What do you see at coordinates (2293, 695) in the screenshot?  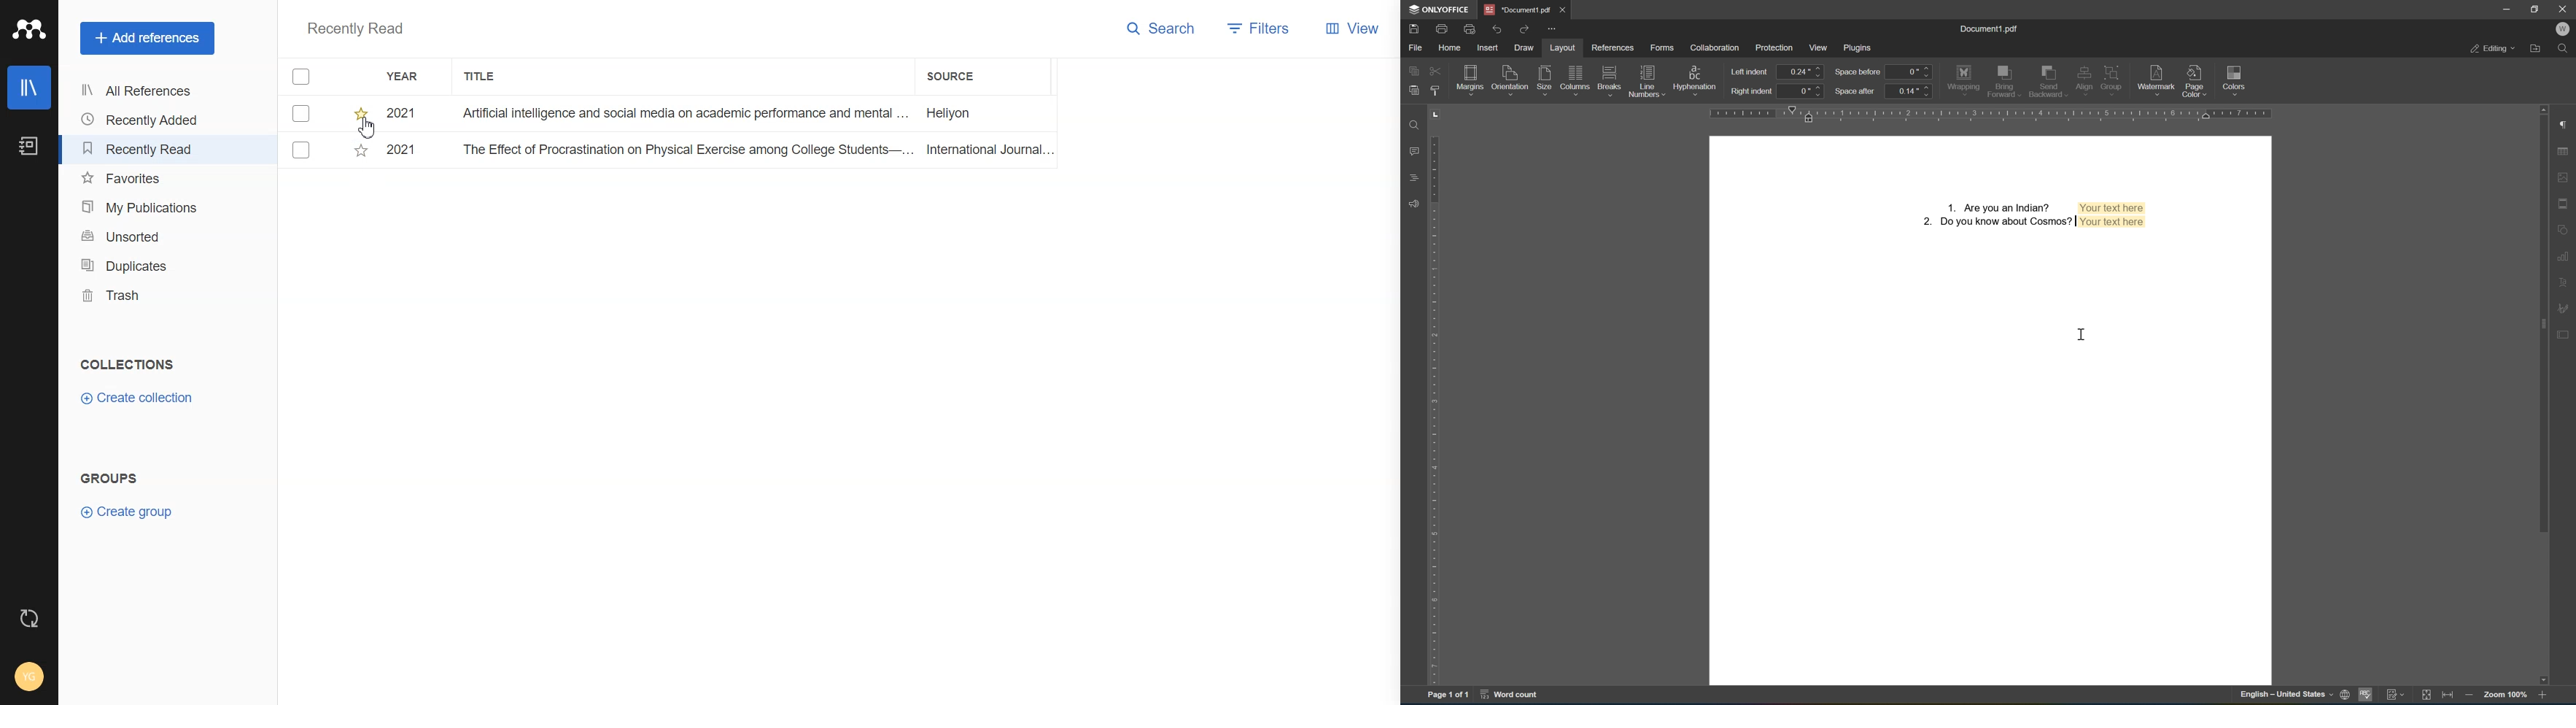 I see `English- United States` at bounding box center [2293, 695].